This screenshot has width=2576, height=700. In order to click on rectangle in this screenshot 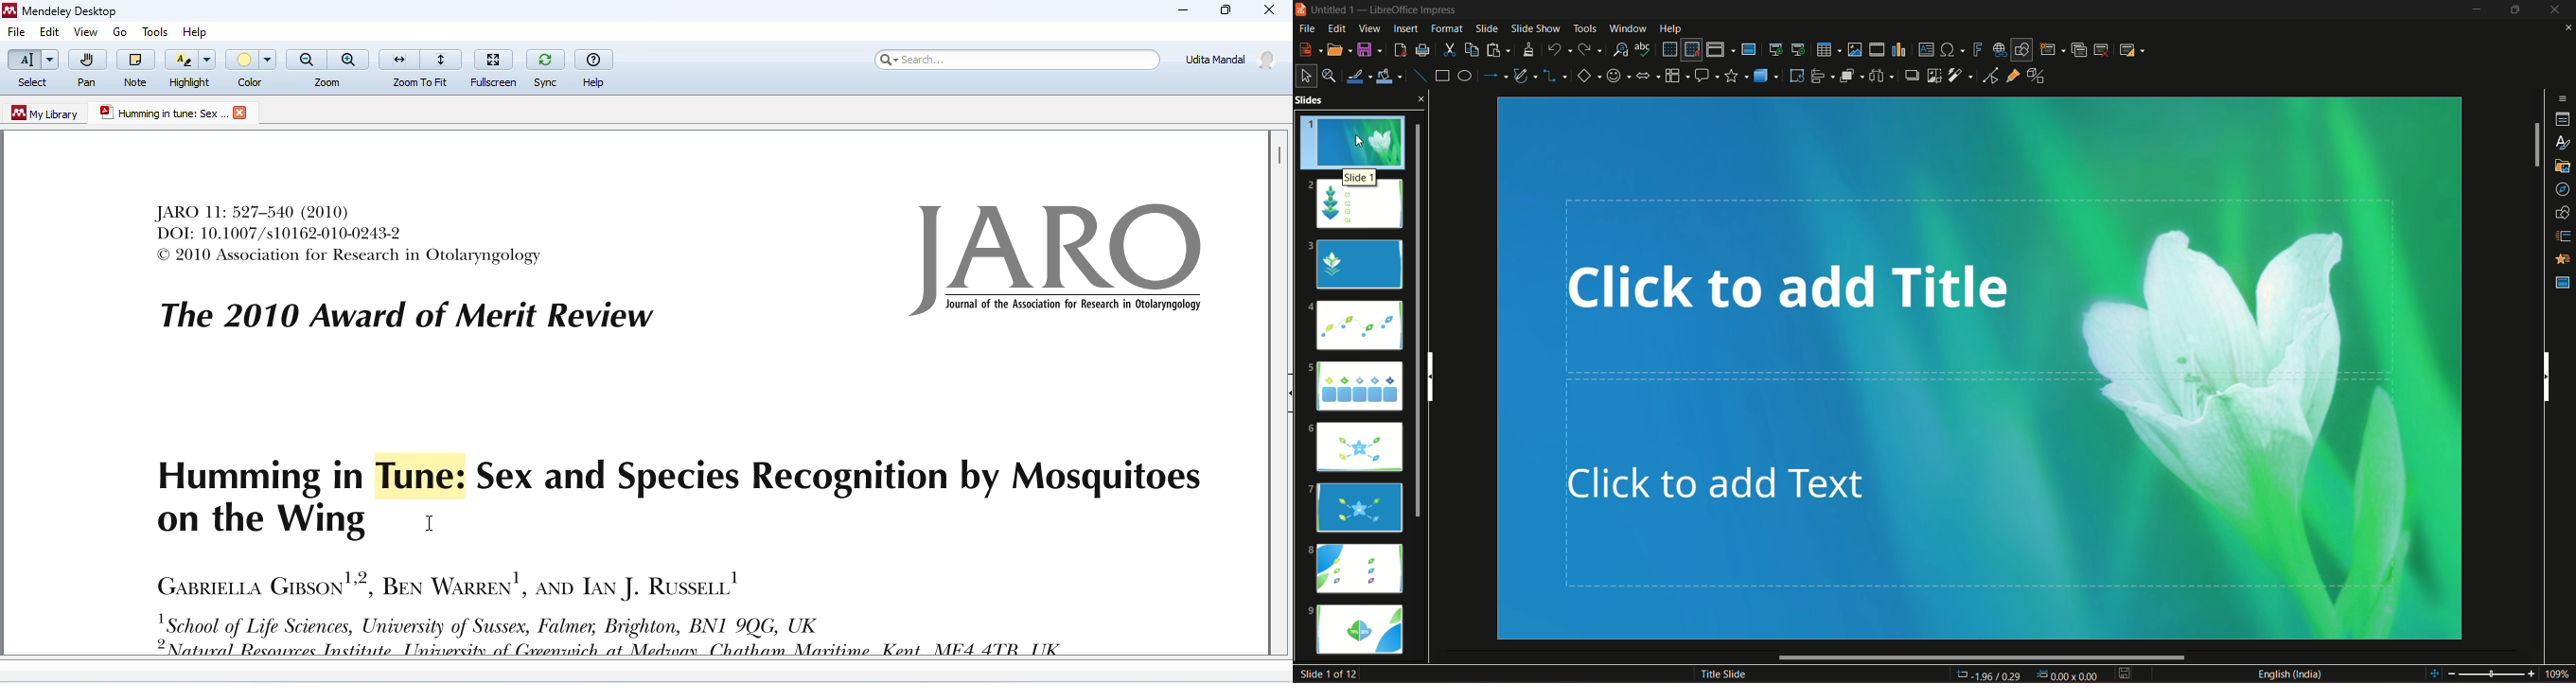, I will do `click(1440, 76)`.